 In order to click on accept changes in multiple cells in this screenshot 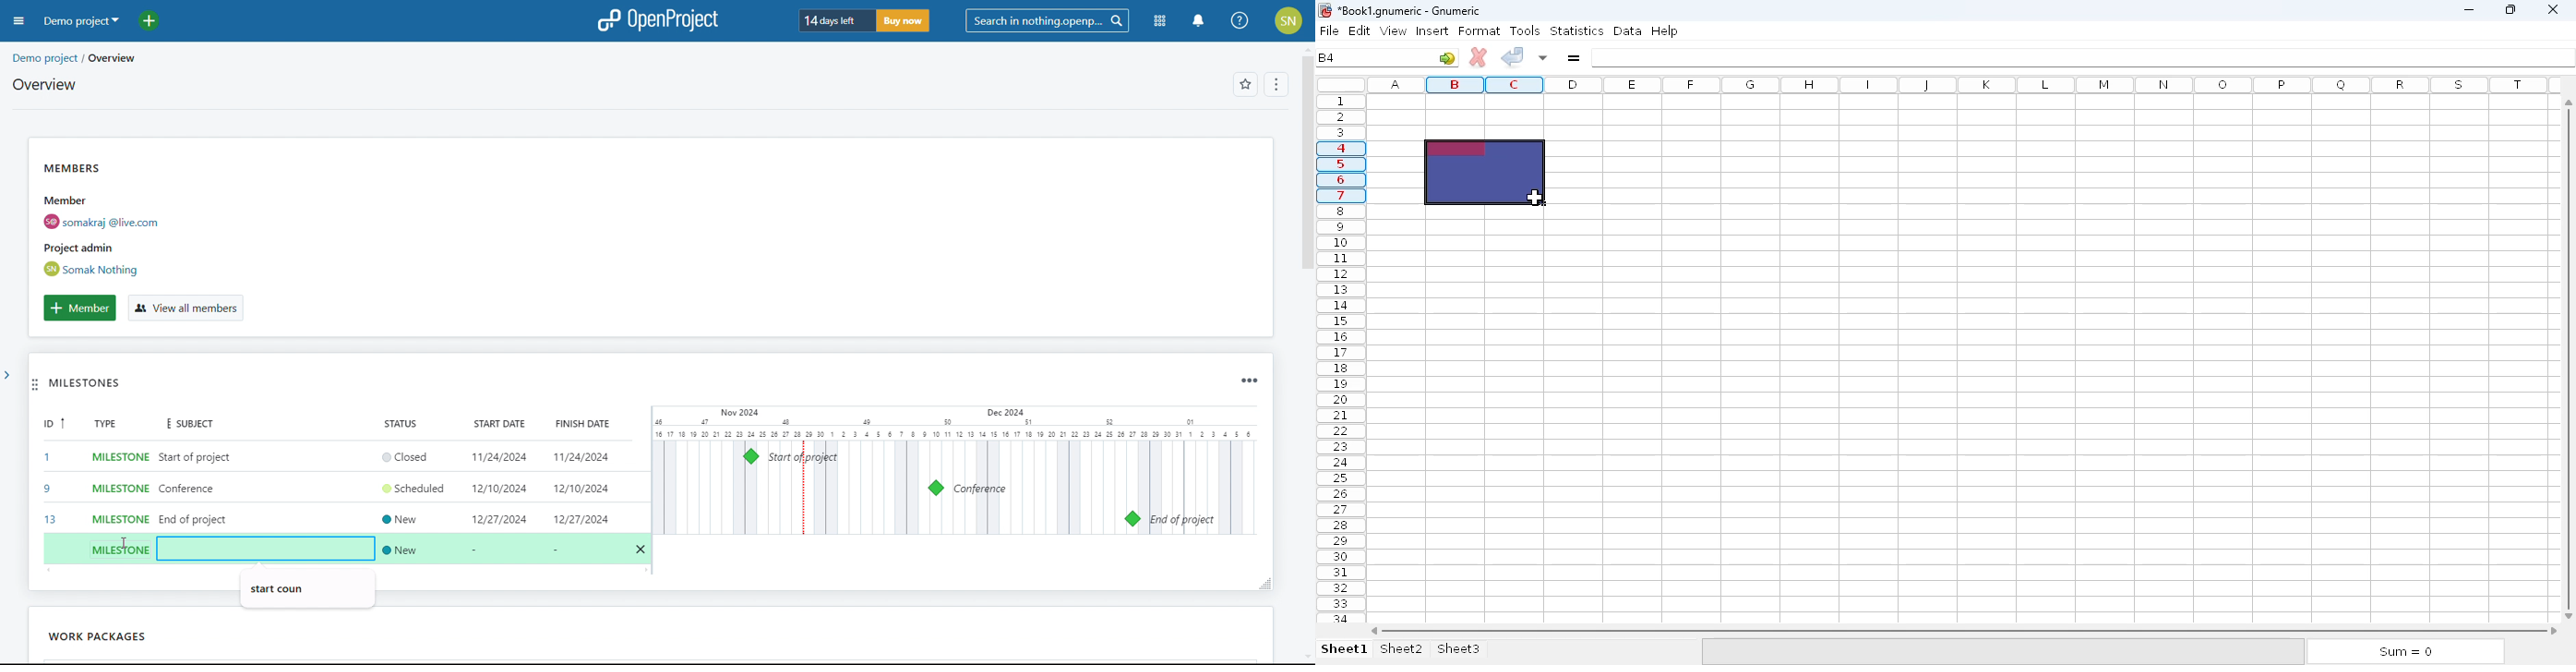, I will do `click(1543, 57)`.